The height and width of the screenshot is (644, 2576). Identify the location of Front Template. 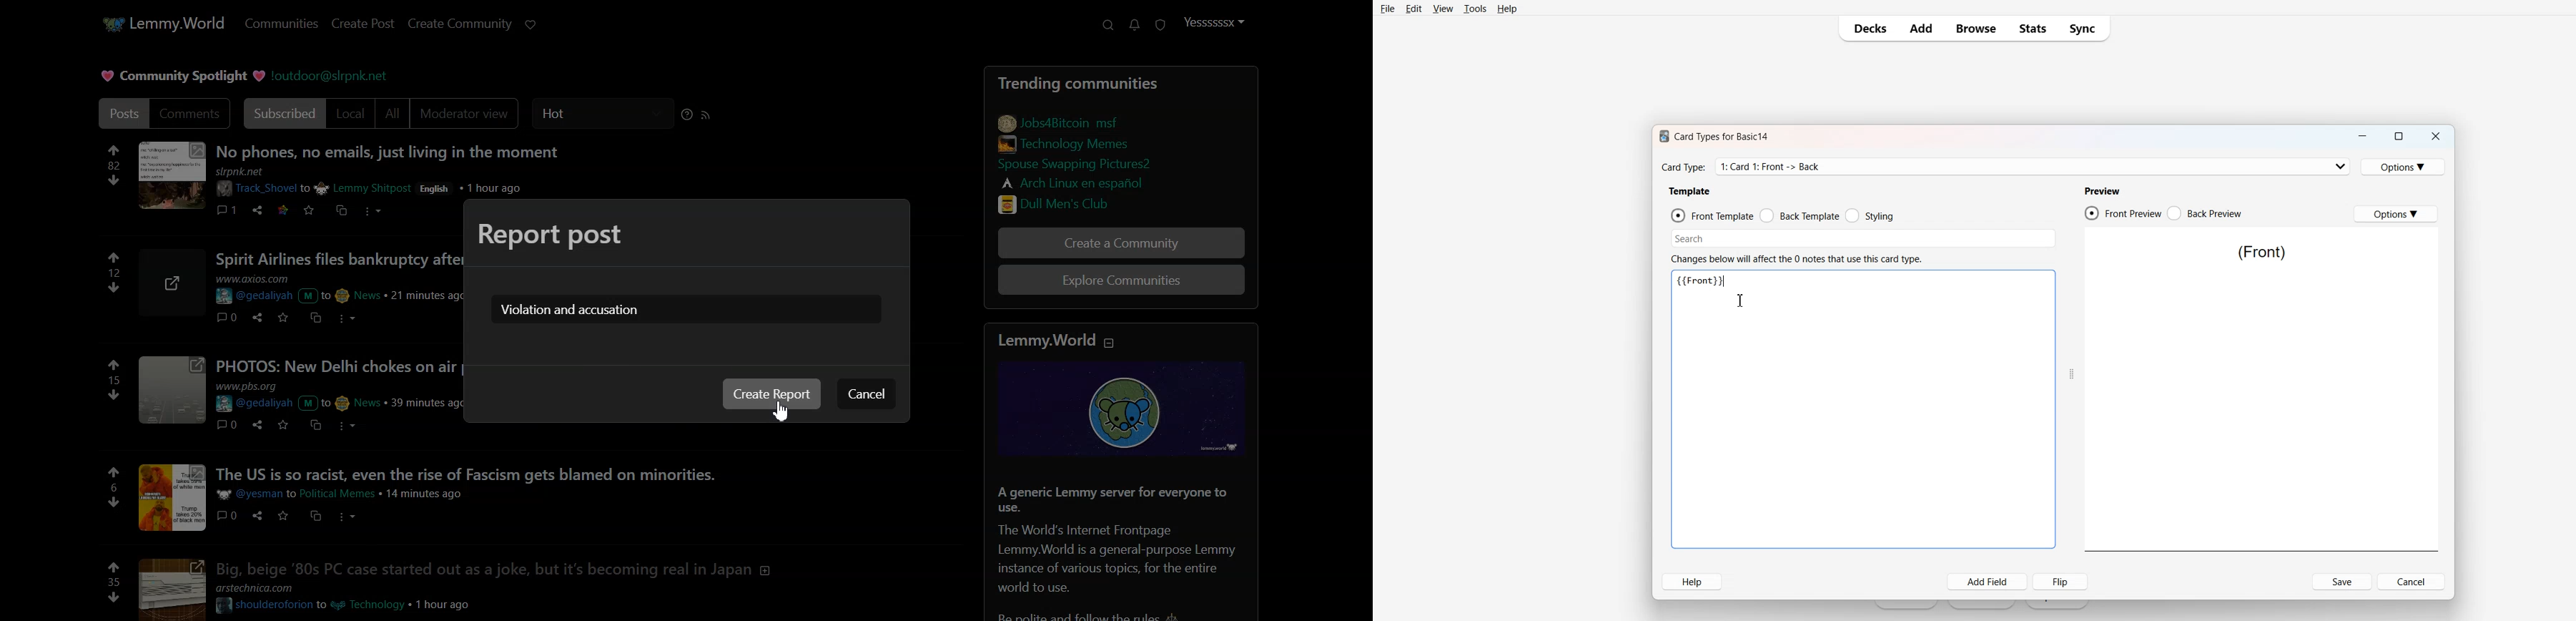
(1712, 215).